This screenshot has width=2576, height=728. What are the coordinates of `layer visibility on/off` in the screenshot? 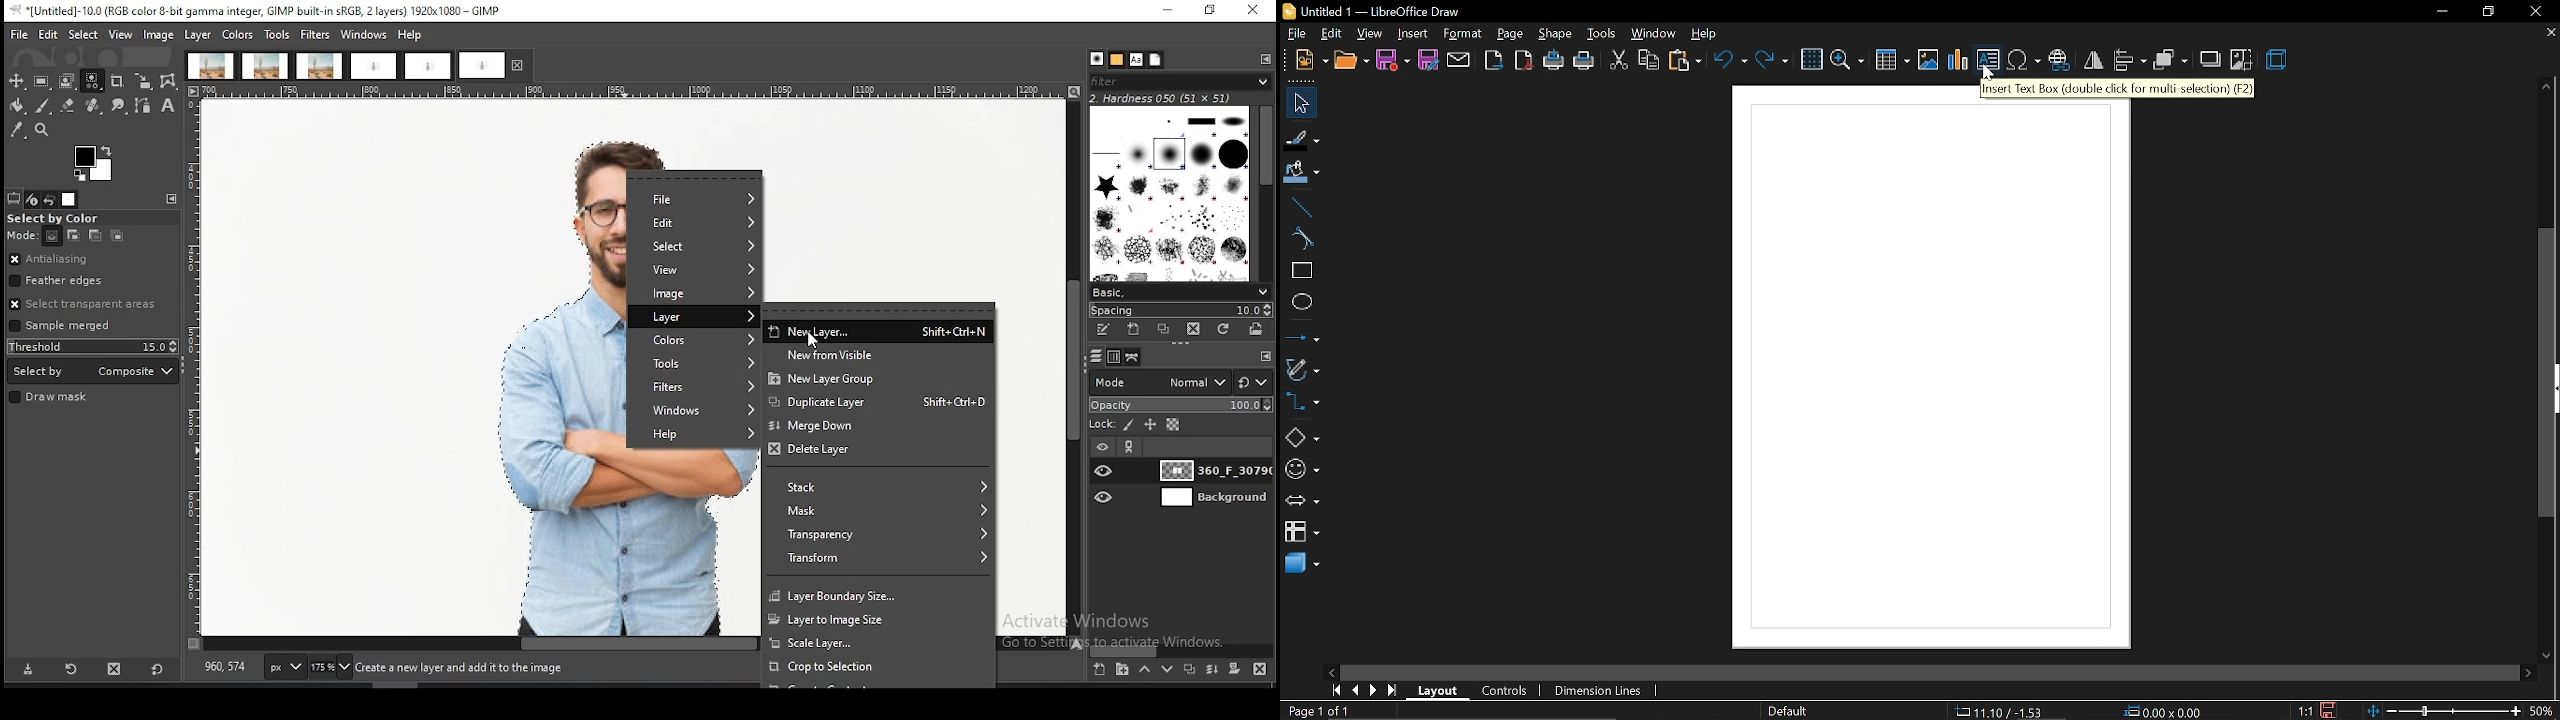 It's located at (1103, 448).